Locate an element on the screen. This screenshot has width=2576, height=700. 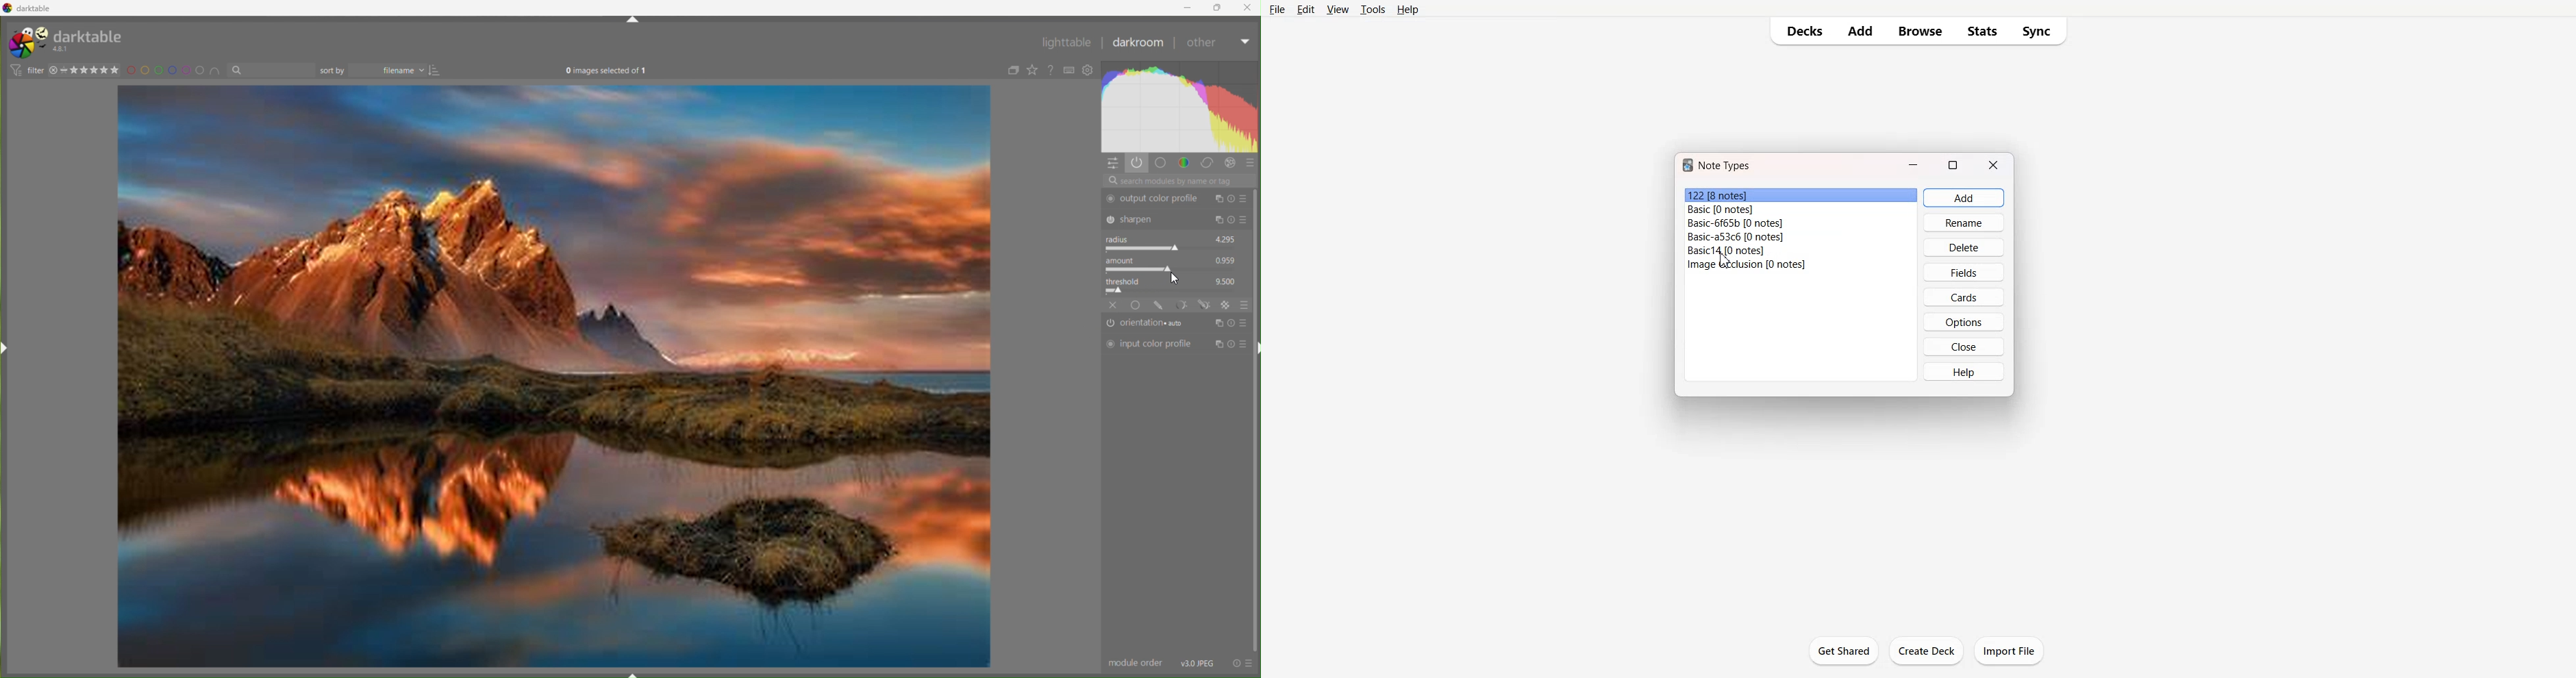
File is located at coordinates (1800, 265).